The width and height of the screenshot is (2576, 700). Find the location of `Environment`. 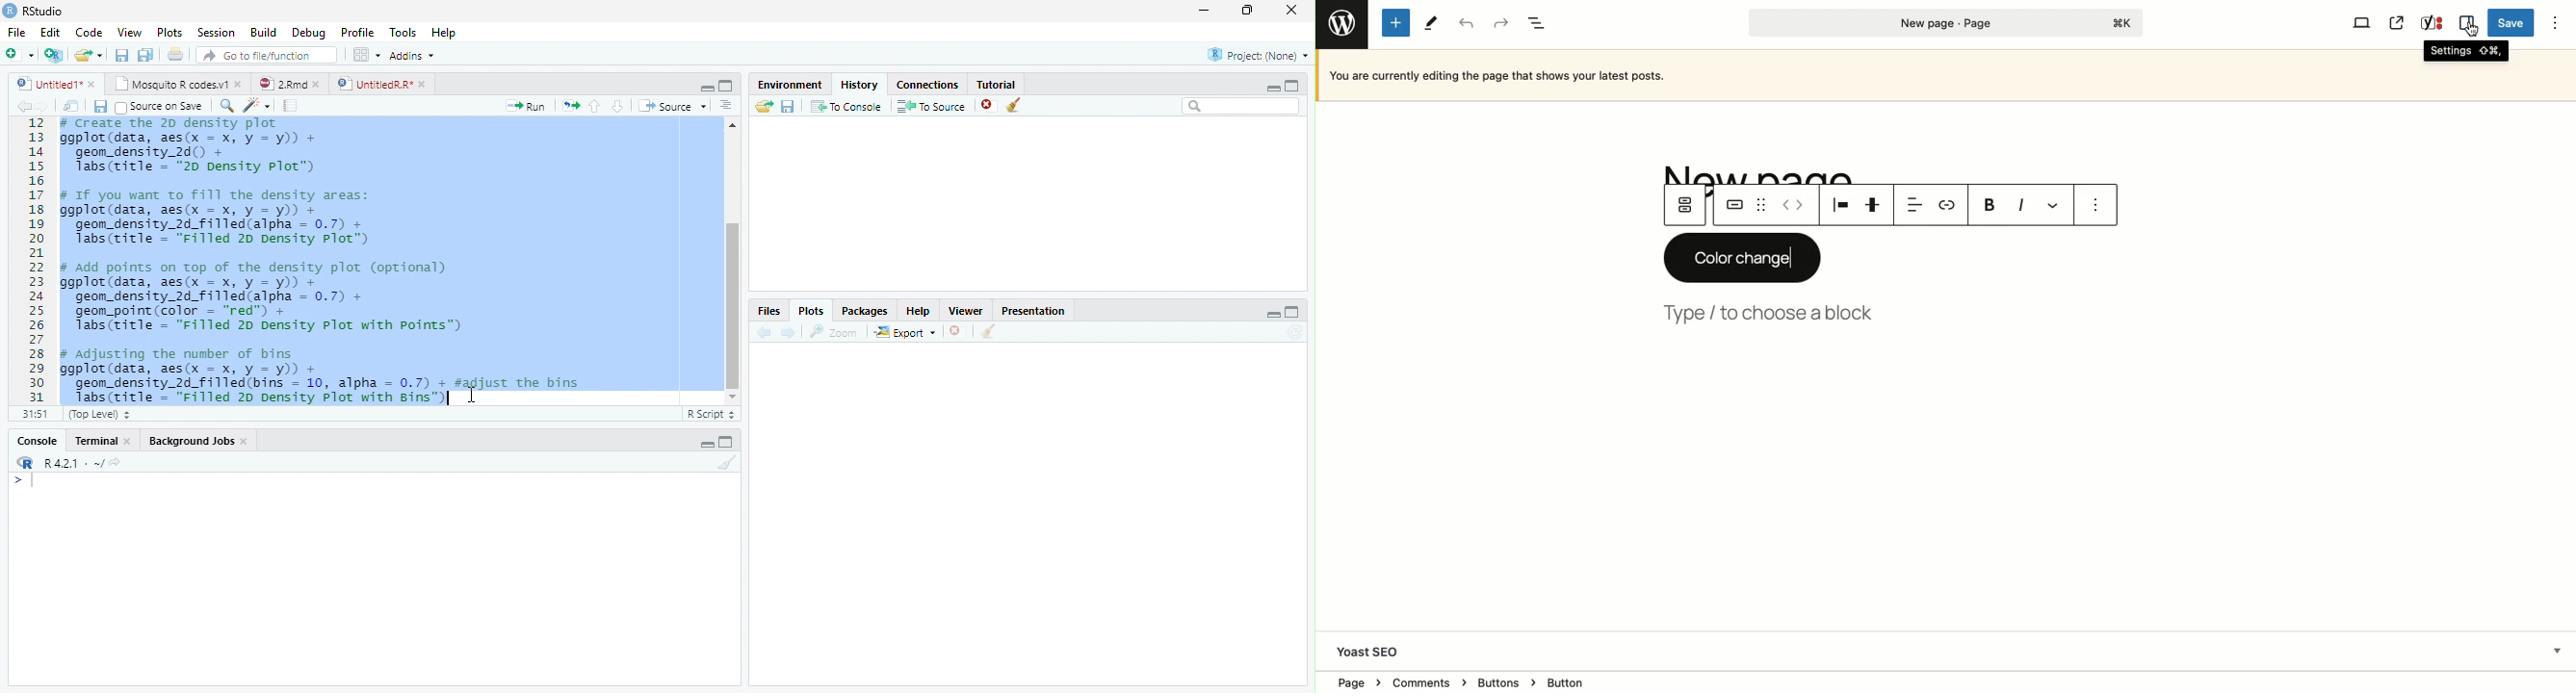

Environment is located at coordinates (788, 85).